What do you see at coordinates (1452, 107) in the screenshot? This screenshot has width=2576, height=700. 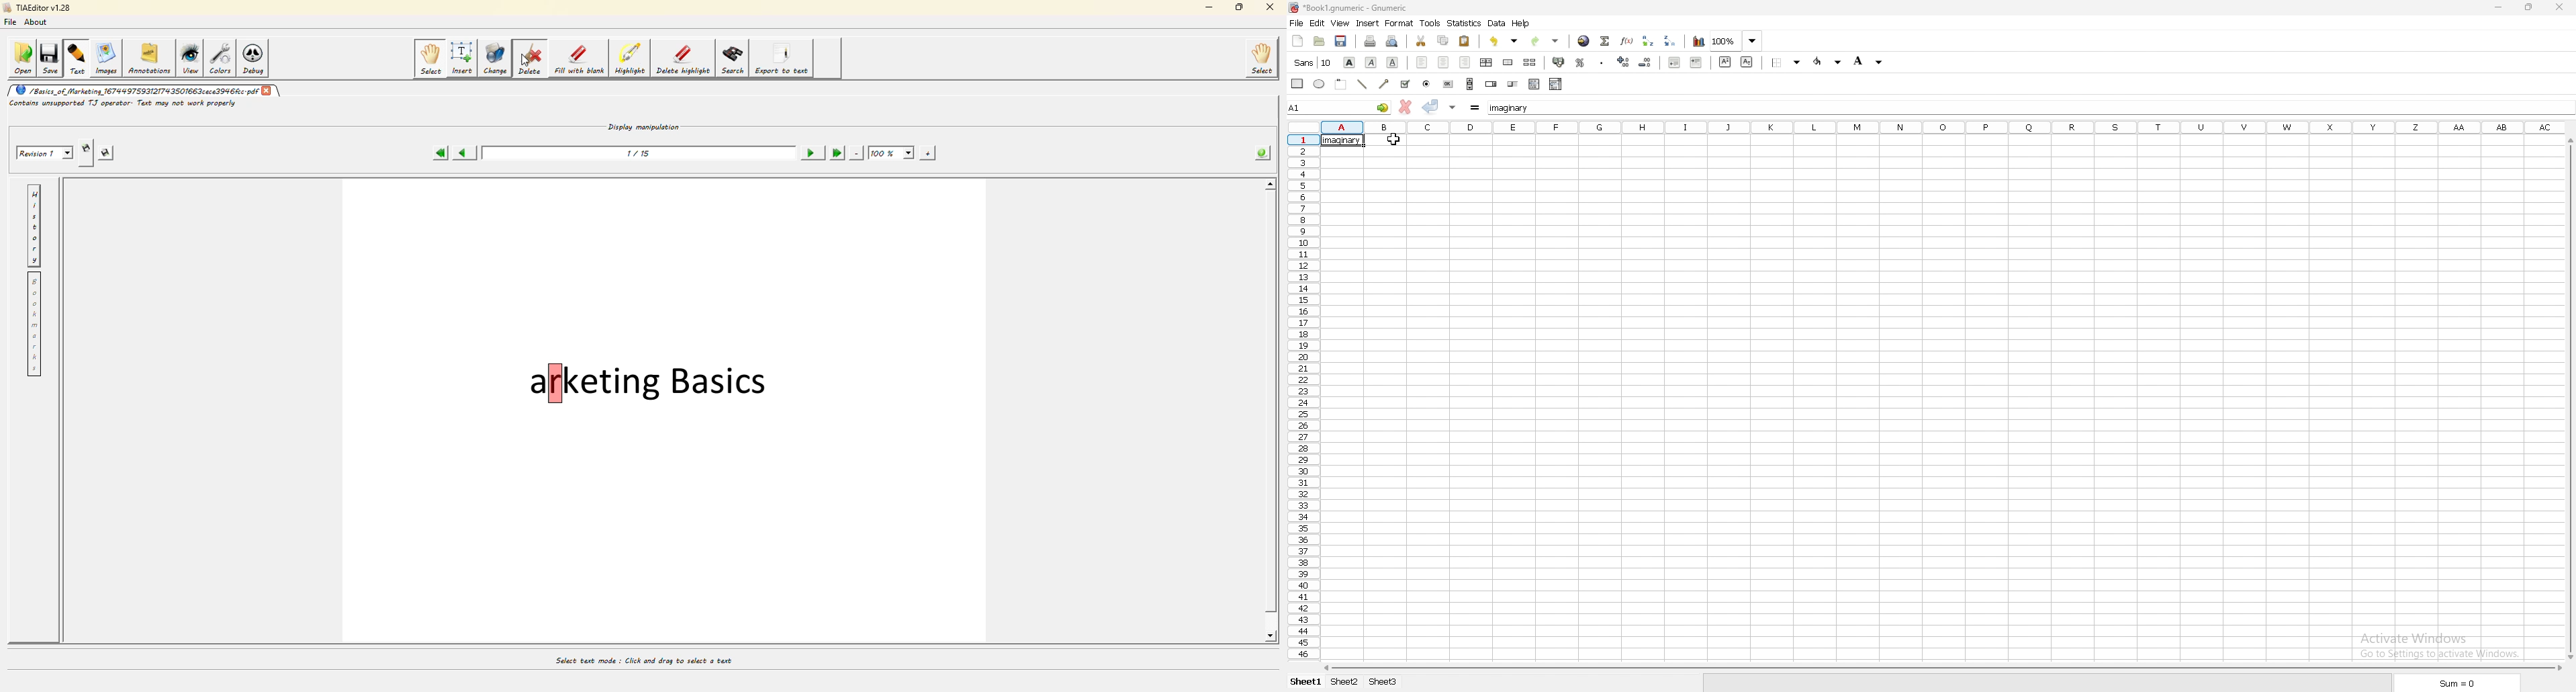 I see `accept changes in all cells` at bounding box center [1452, 107].